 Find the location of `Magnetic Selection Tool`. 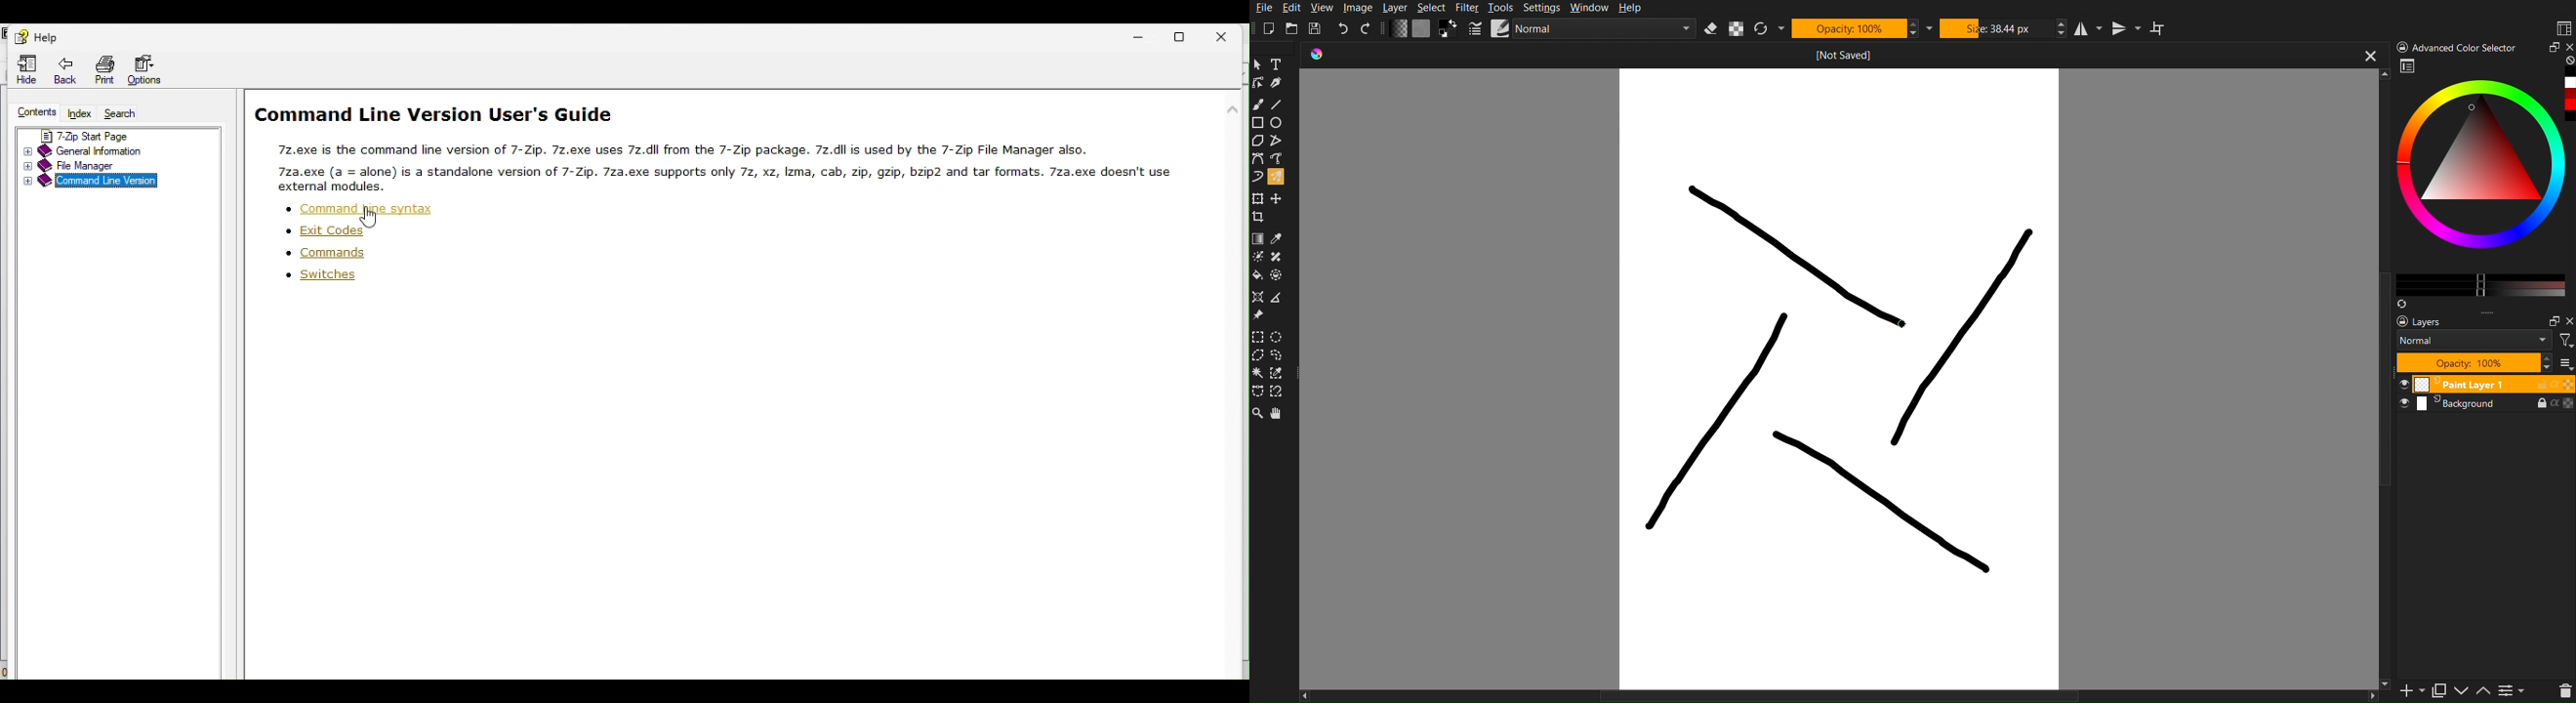

Magnetic Selection Tool is located at coordinates (1282, 392).